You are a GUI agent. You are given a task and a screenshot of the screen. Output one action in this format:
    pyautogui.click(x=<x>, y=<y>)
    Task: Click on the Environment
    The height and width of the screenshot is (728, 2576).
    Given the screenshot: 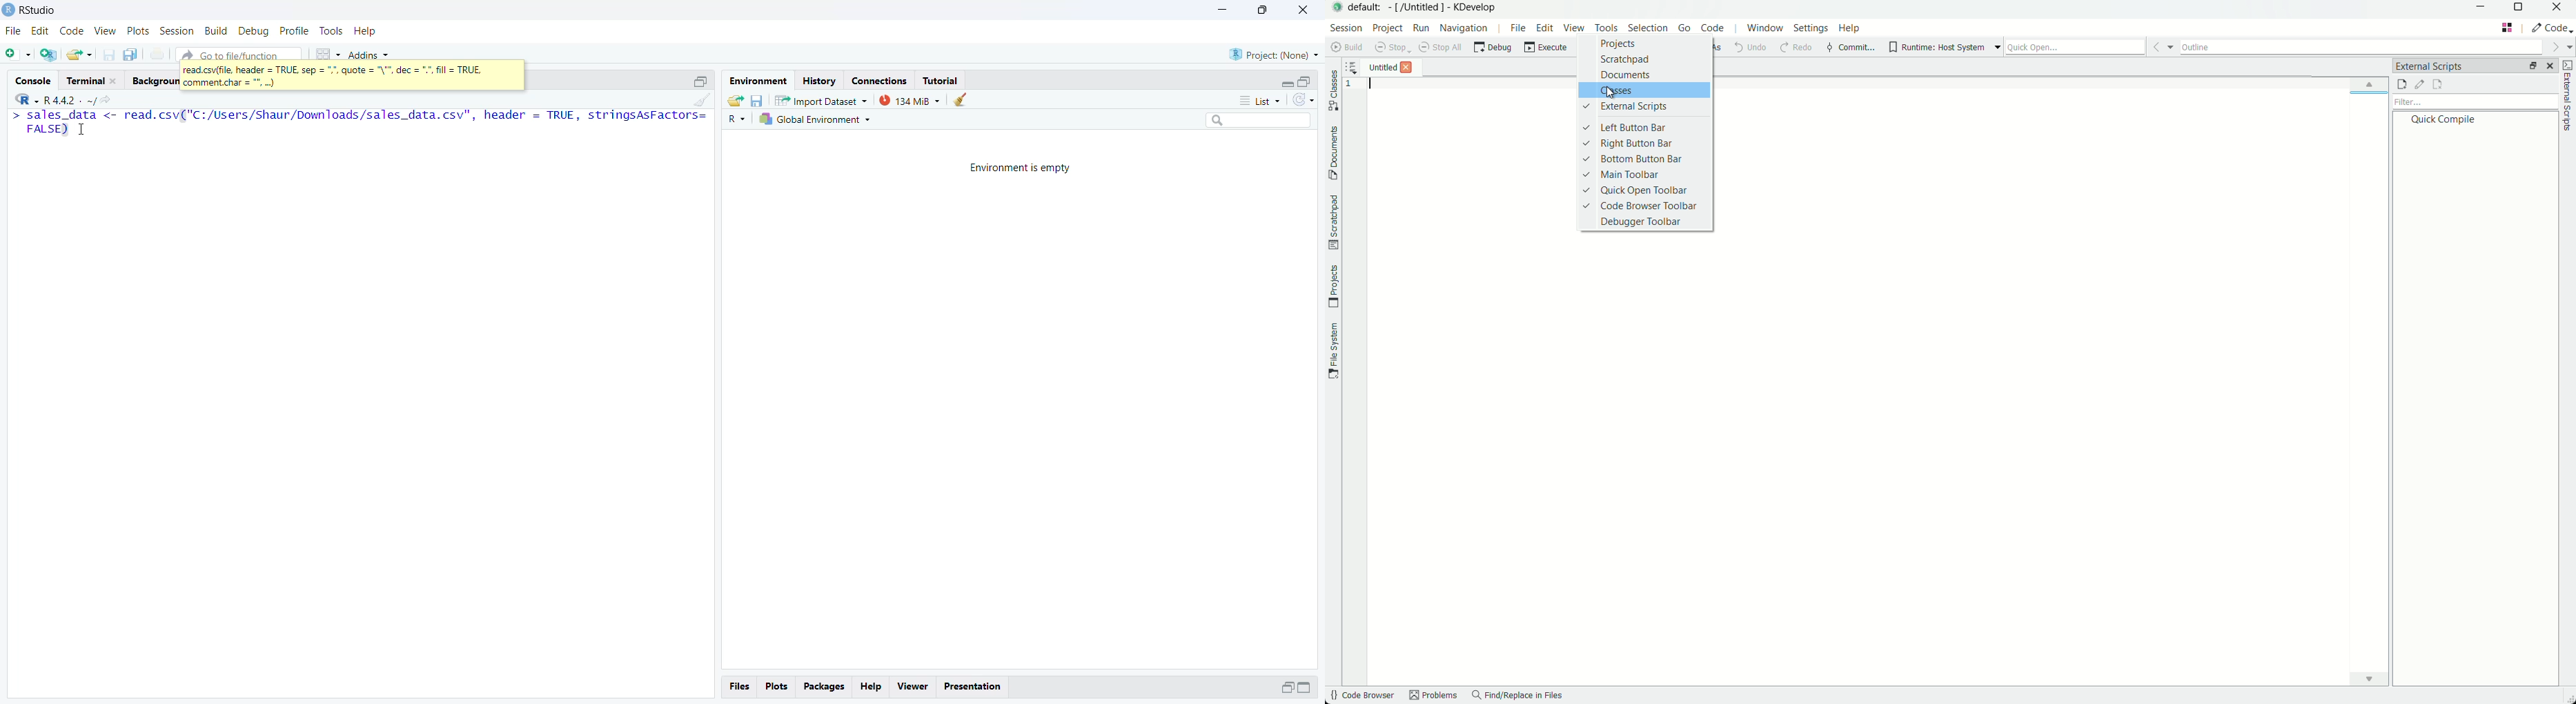 What is the action you would take?
    pyautogui.click(x=756, y=81)
    